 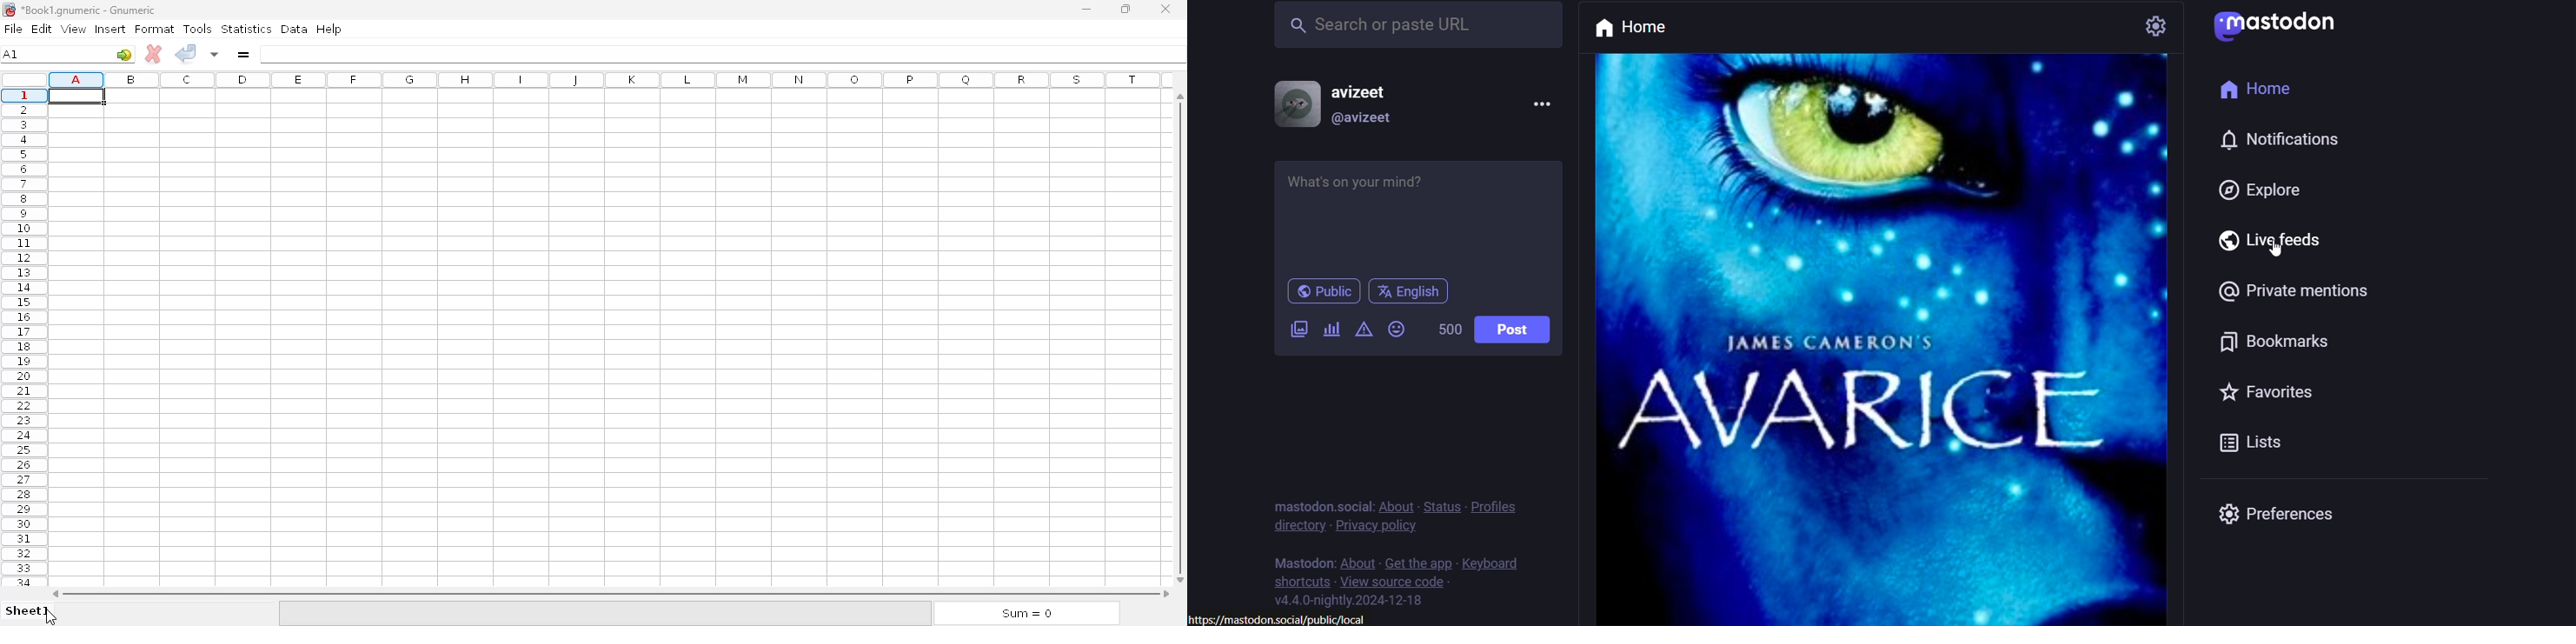 I want to click on favorites, so click(x=2270, y=392).